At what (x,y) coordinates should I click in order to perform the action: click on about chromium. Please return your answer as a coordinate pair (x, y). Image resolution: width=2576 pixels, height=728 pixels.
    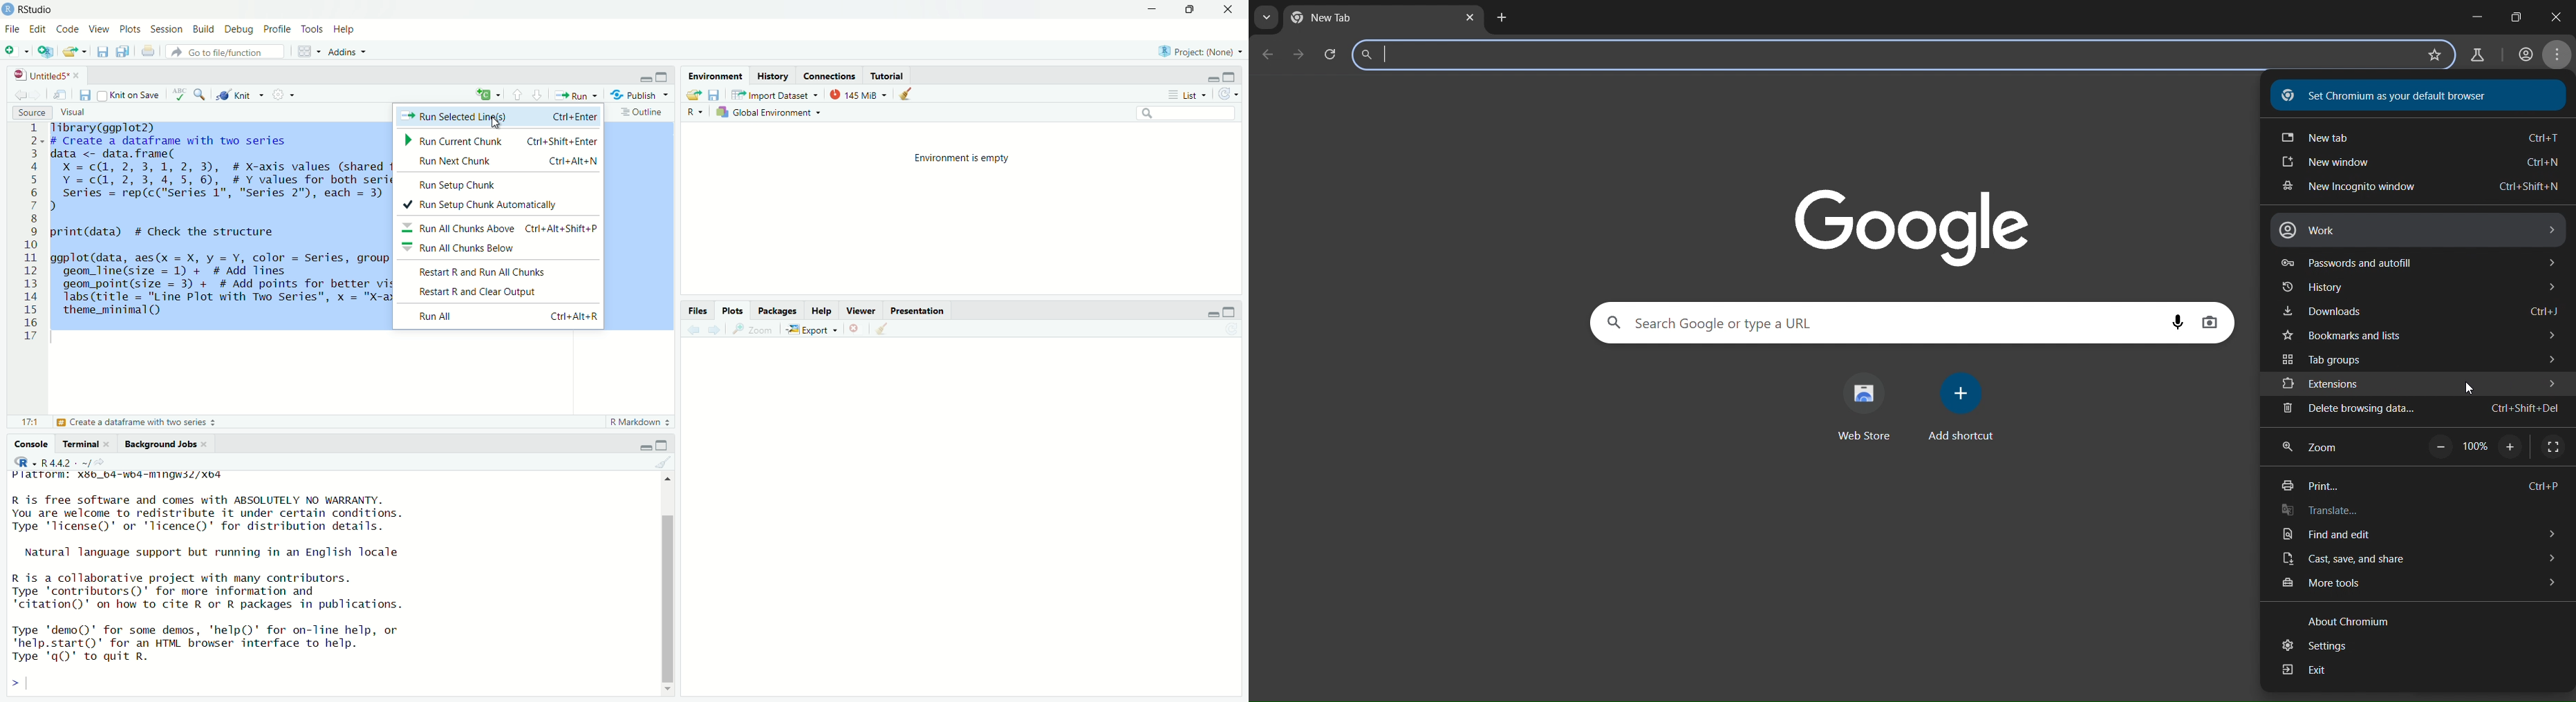
    Looking at the image, I should click on (2349, 620).